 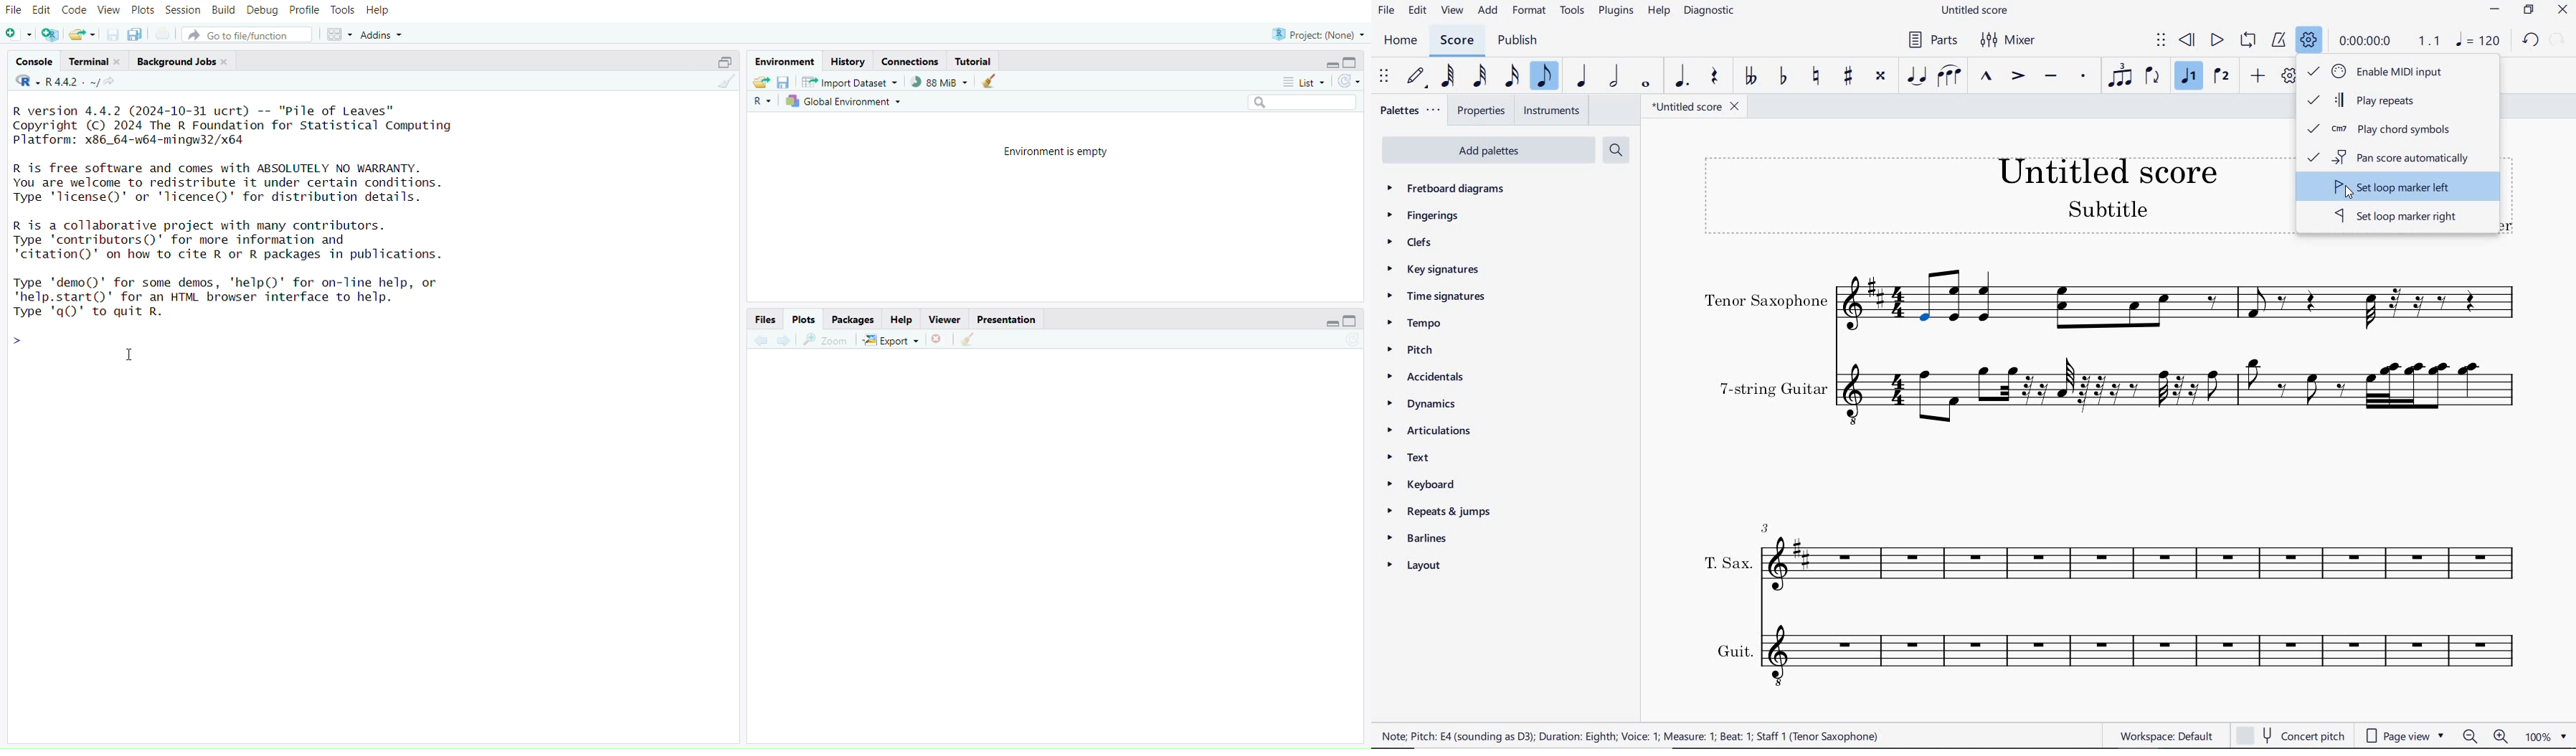 I want to click on SELECET TO MOVE, so click(x=1383, y=77).